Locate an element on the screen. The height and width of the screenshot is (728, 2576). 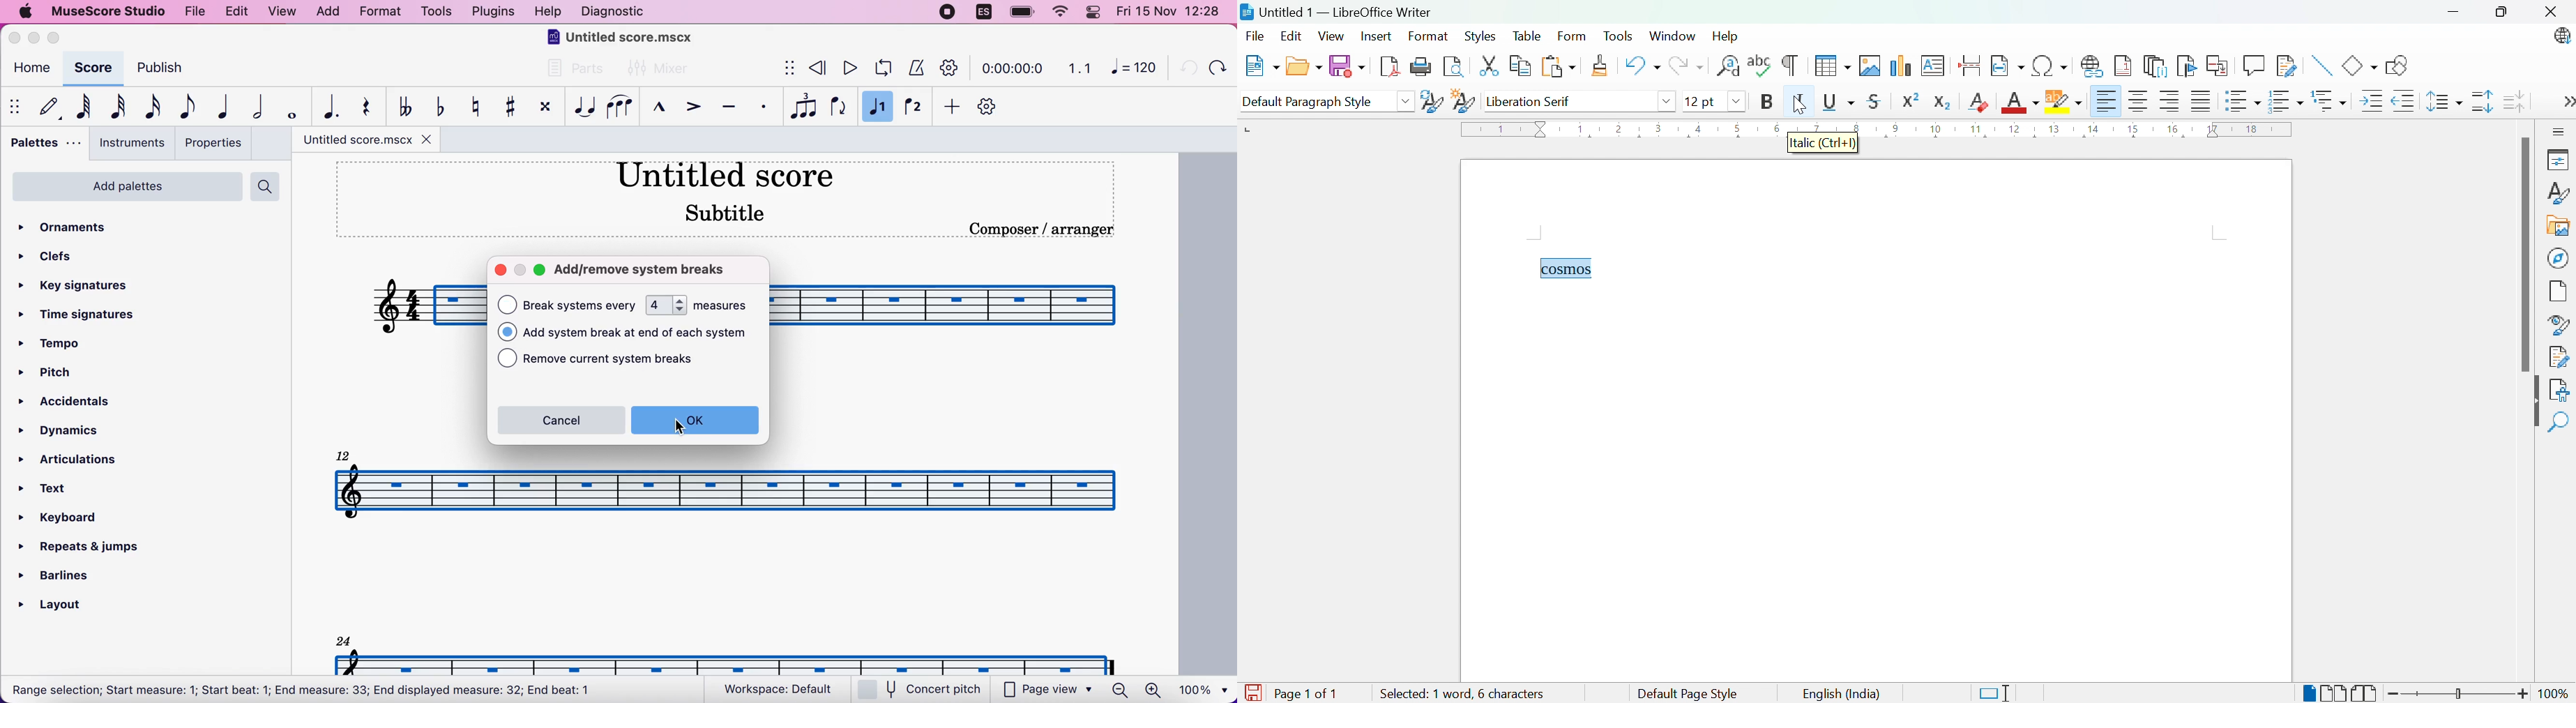
Styles is located at coordinates (1479, 38).